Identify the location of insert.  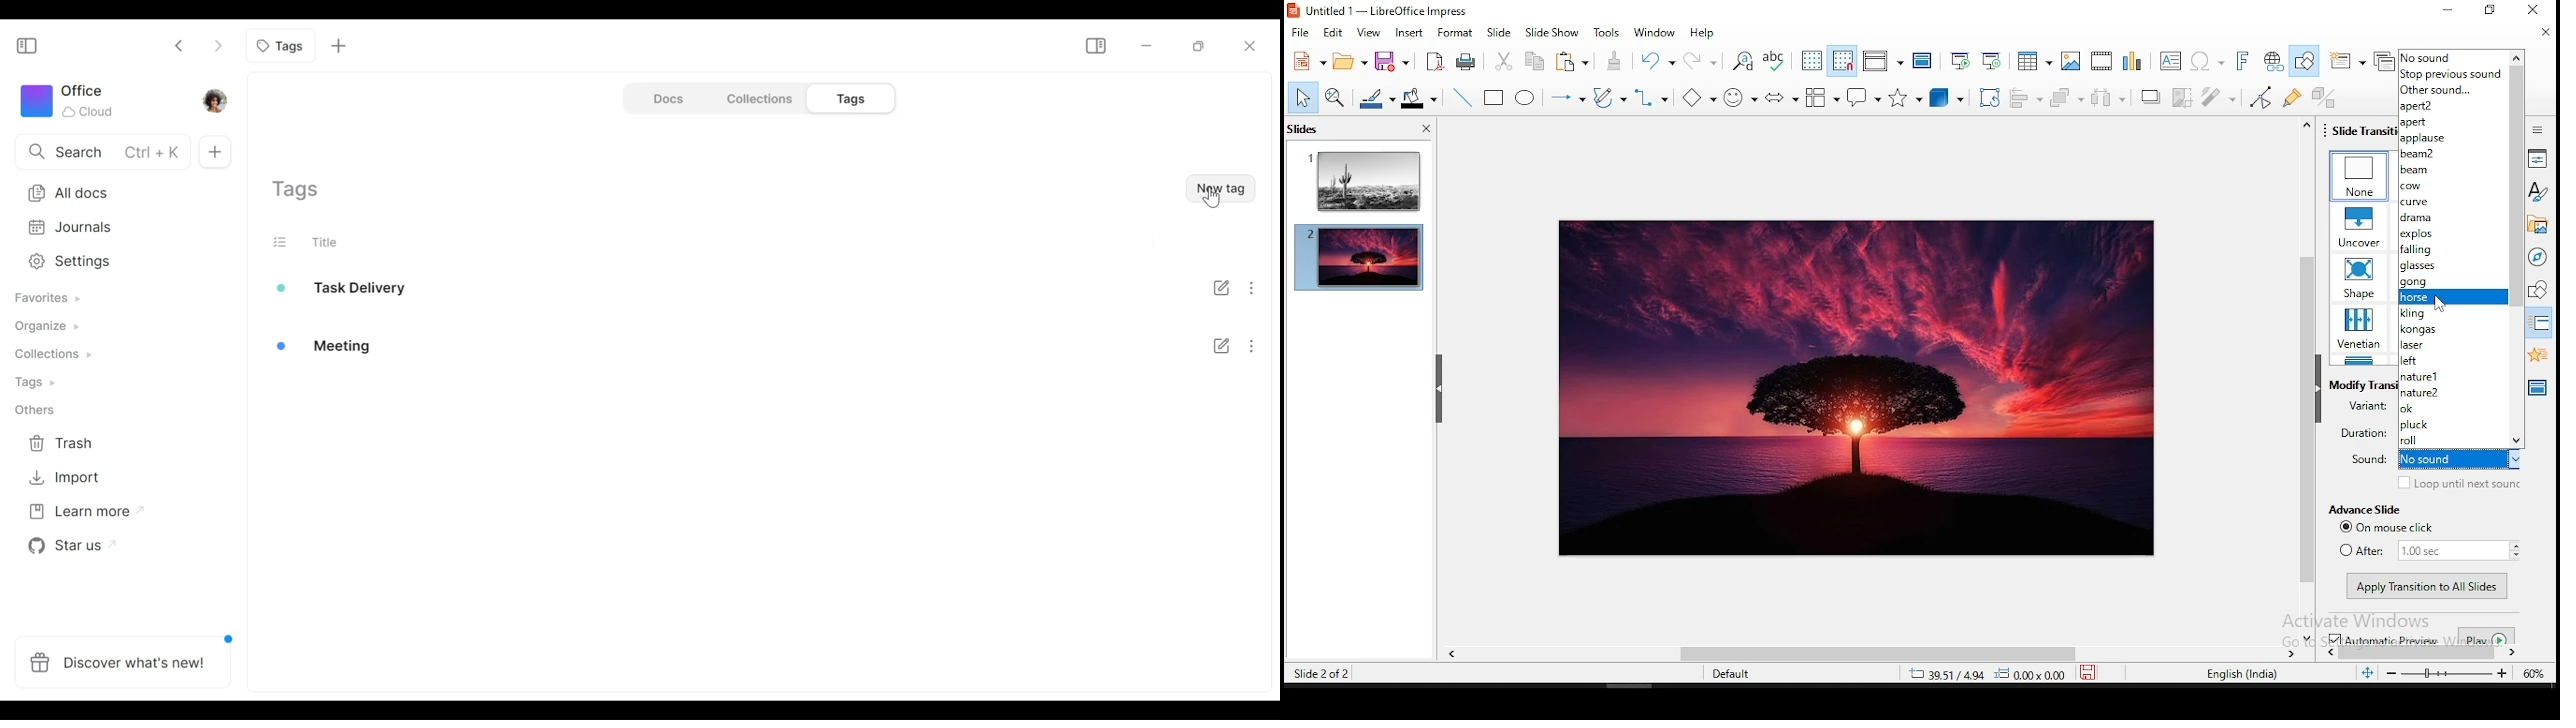
(1408, 32).